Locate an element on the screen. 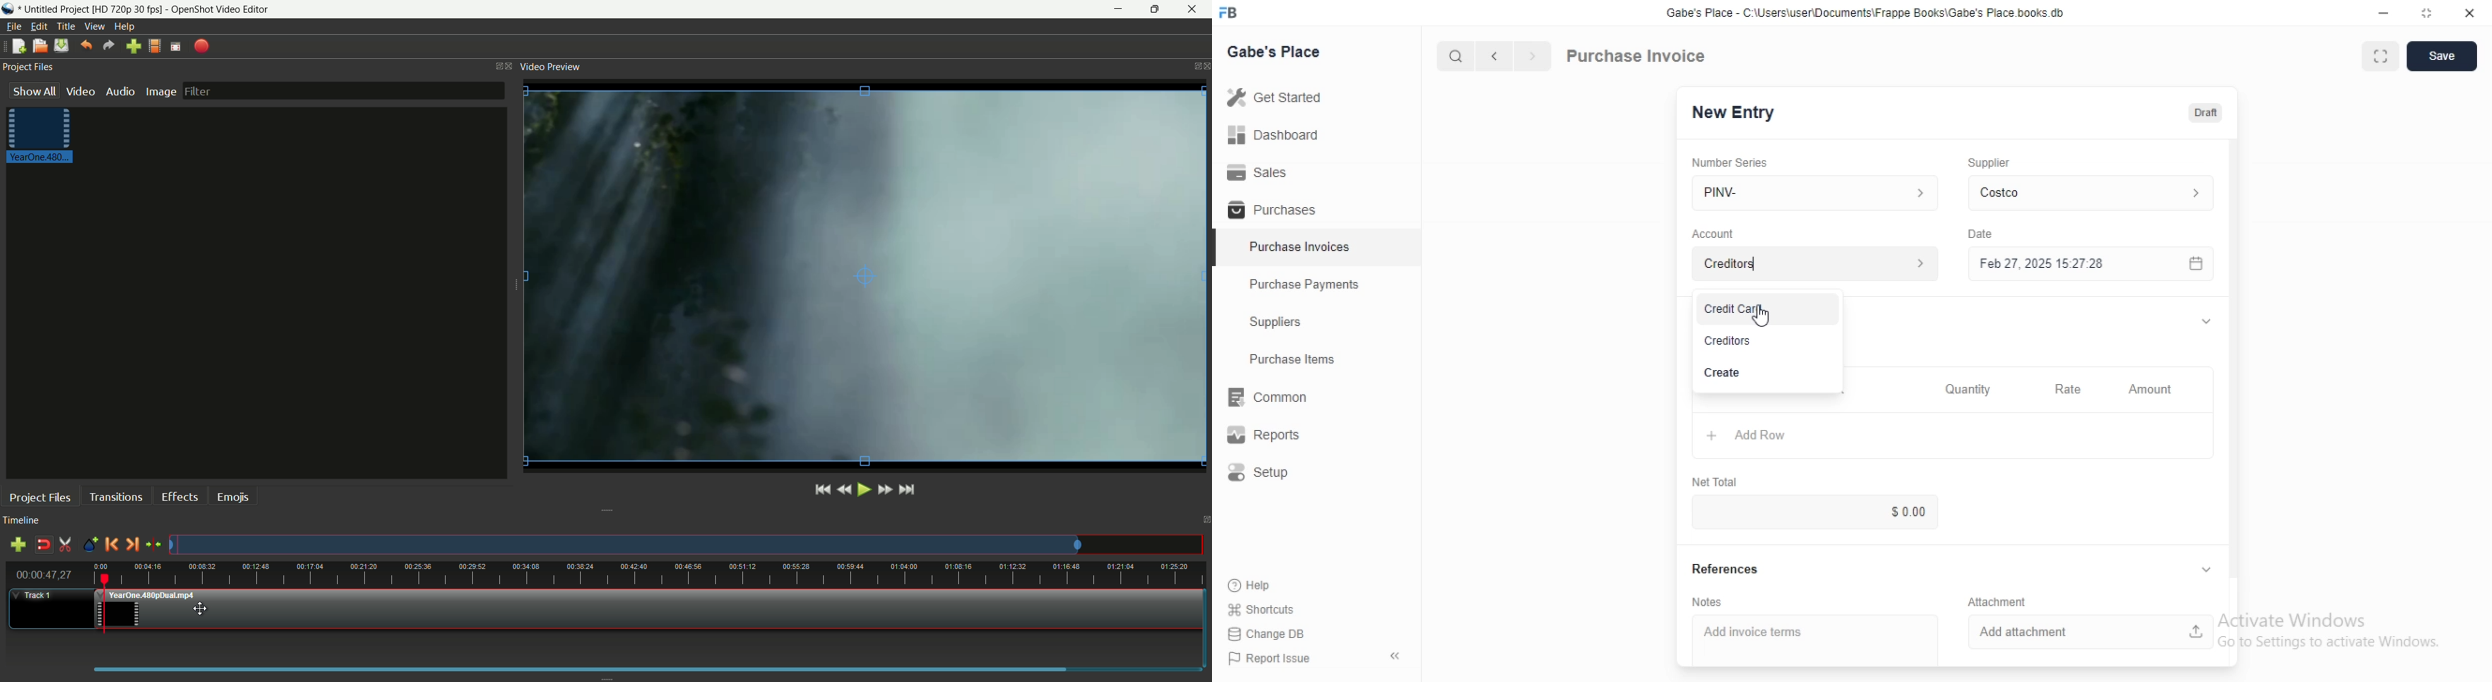  Number Series is located at coordinates (1730, 163).